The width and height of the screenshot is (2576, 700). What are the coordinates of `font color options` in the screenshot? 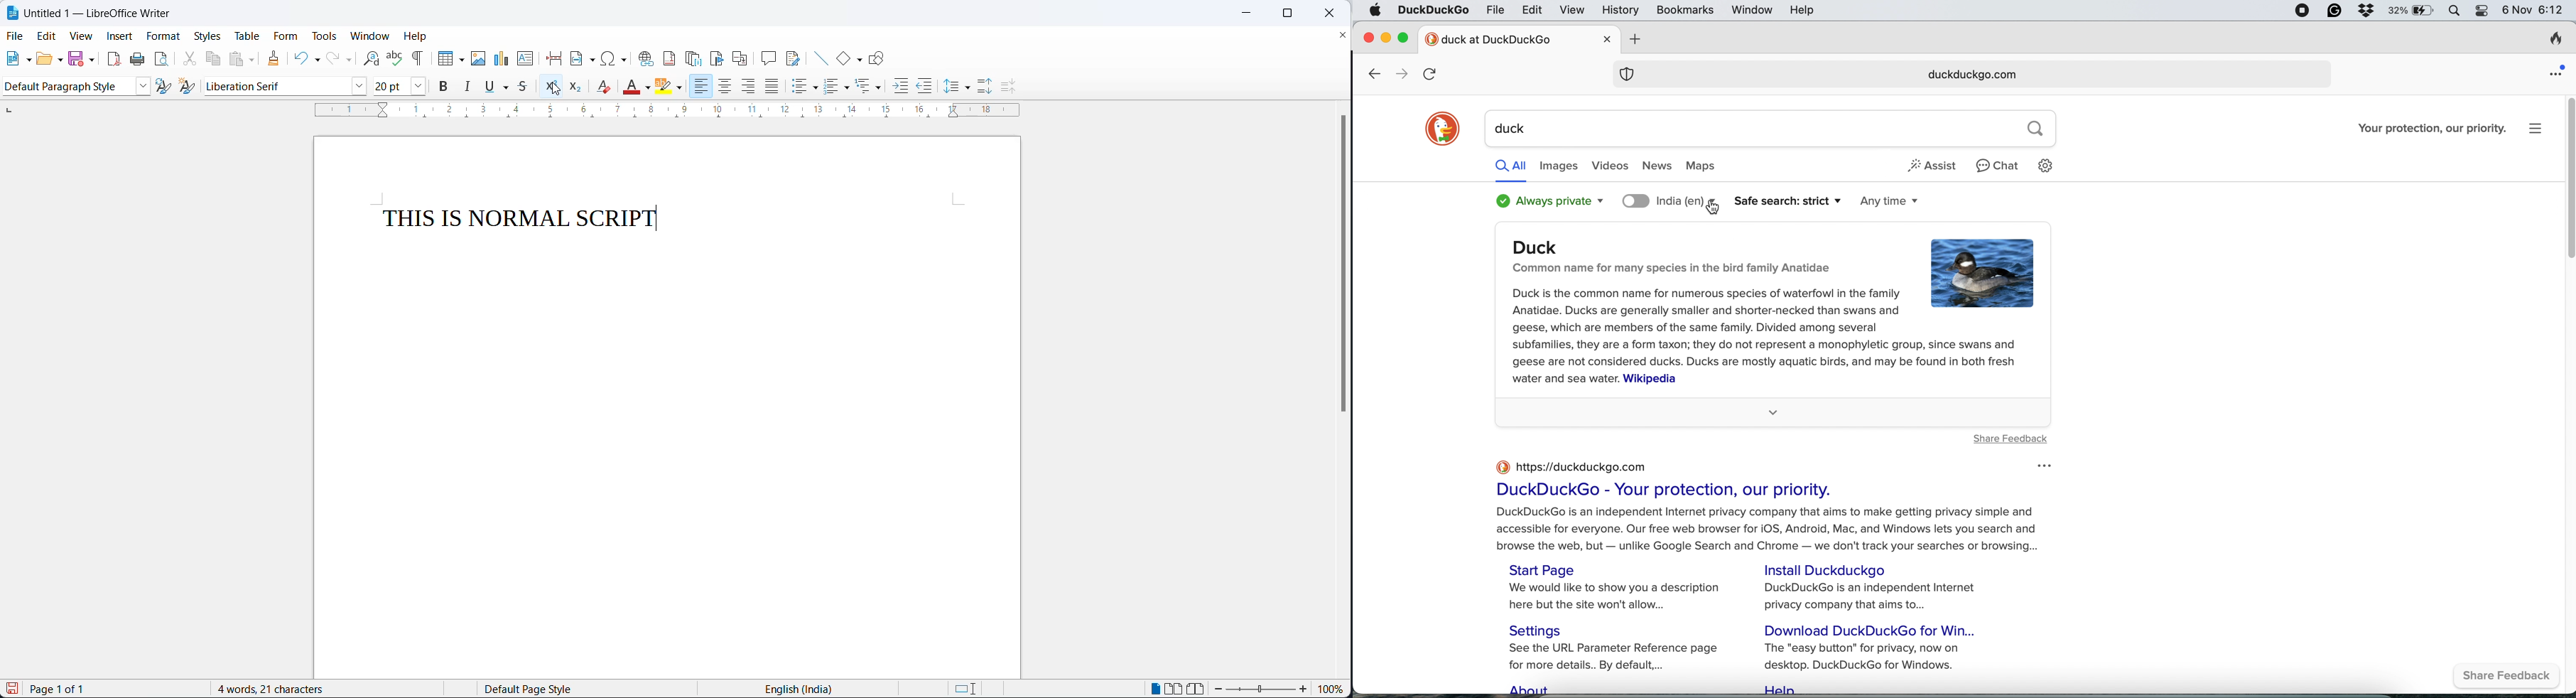 It's located at (649, 88).